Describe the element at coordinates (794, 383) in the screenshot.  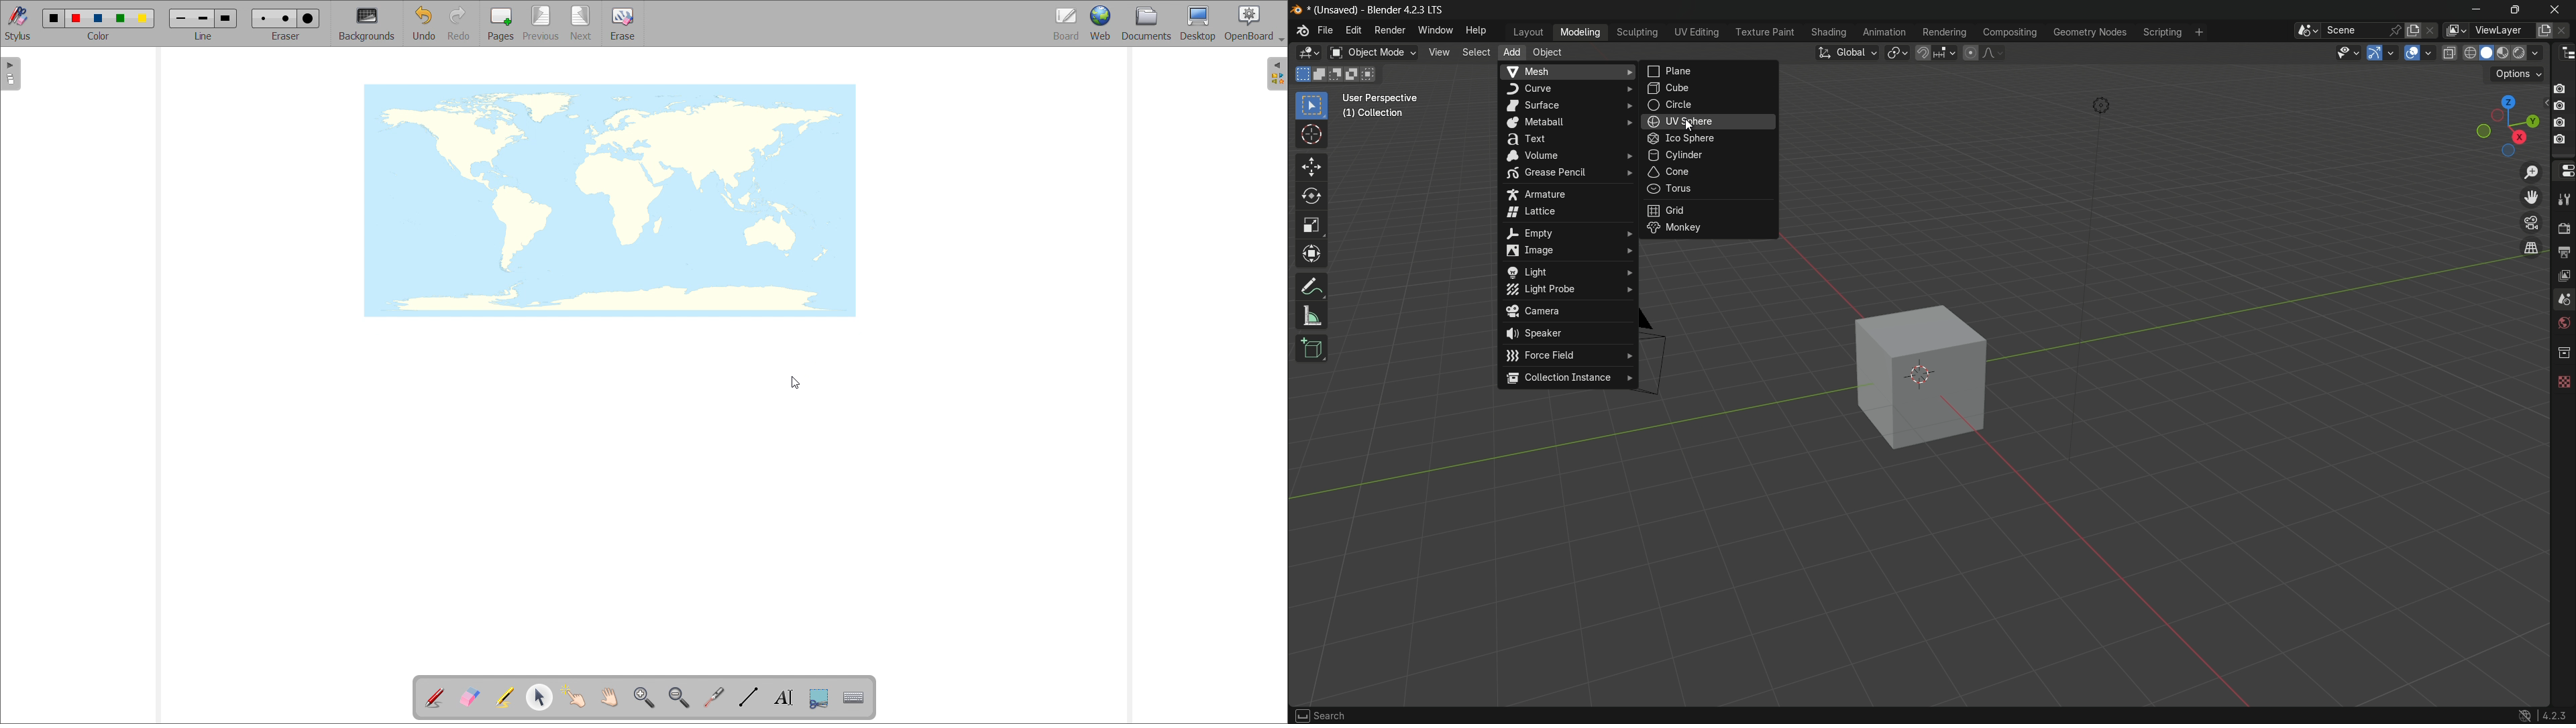
I see `cursor` at that location.